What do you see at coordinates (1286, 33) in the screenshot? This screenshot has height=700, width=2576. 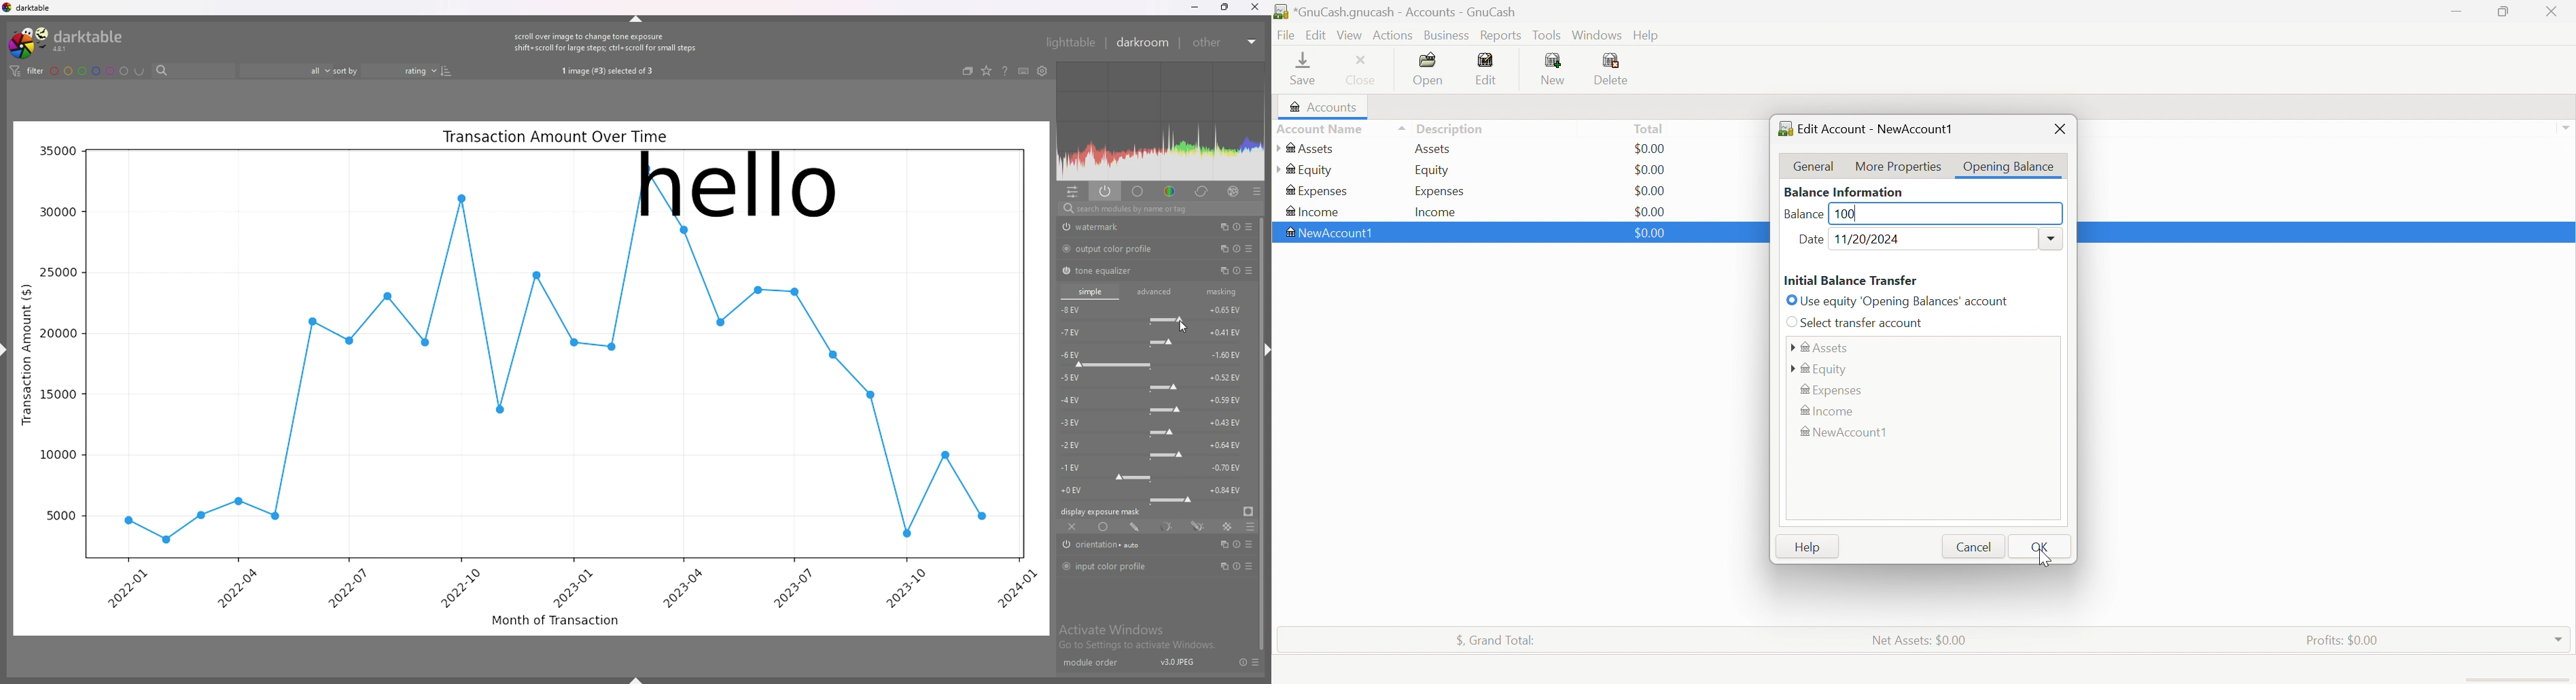 I see `File` at bounding box center [1286, 33].